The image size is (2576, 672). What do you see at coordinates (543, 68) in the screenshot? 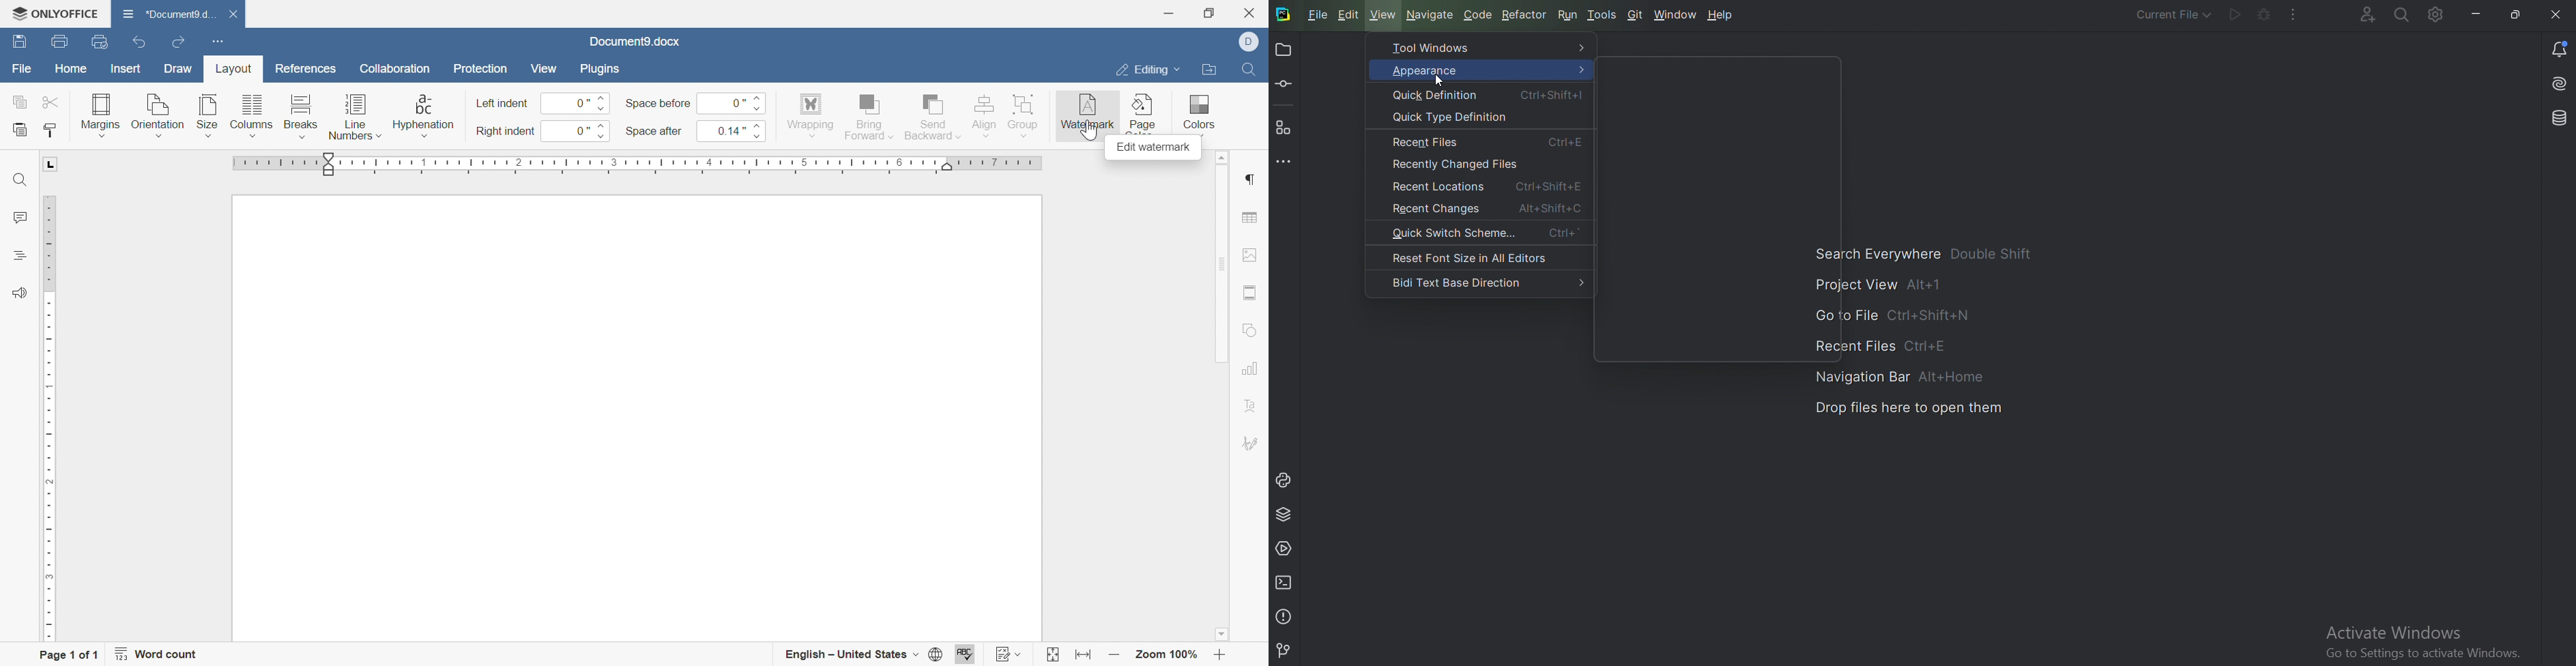
I see `view` at bounding box center [543, 68].